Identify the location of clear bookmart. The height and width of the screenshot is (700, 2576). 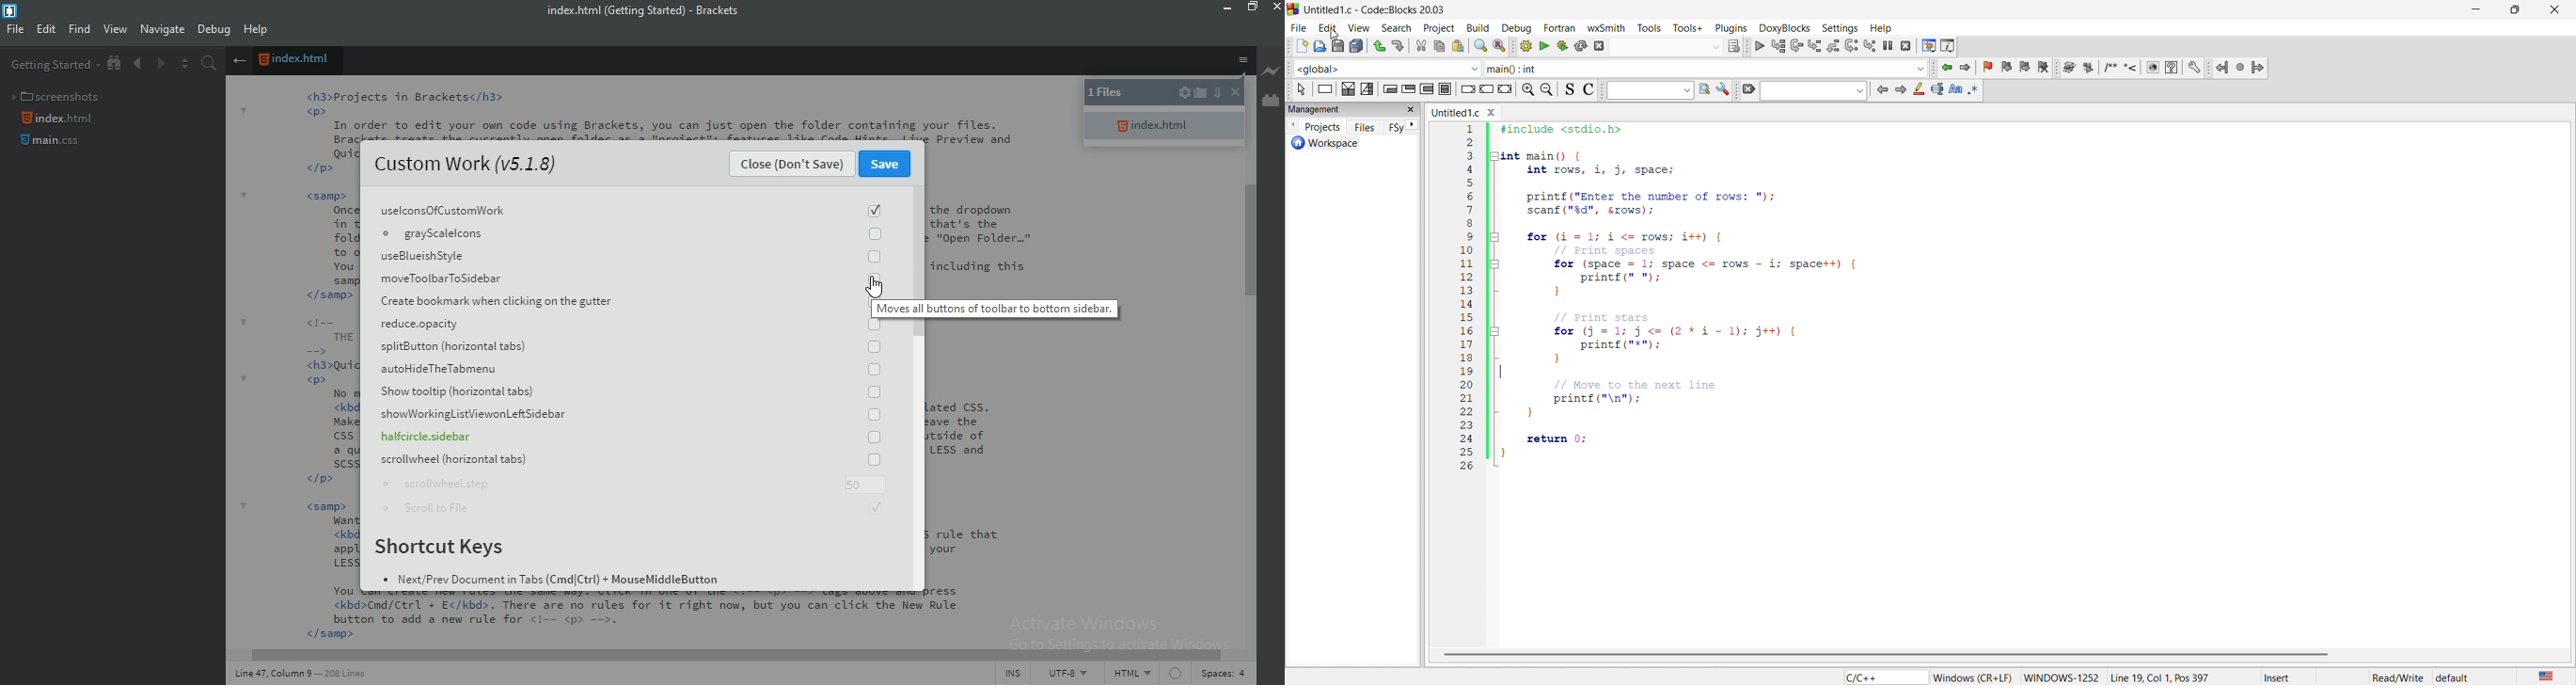
(2045, 69).